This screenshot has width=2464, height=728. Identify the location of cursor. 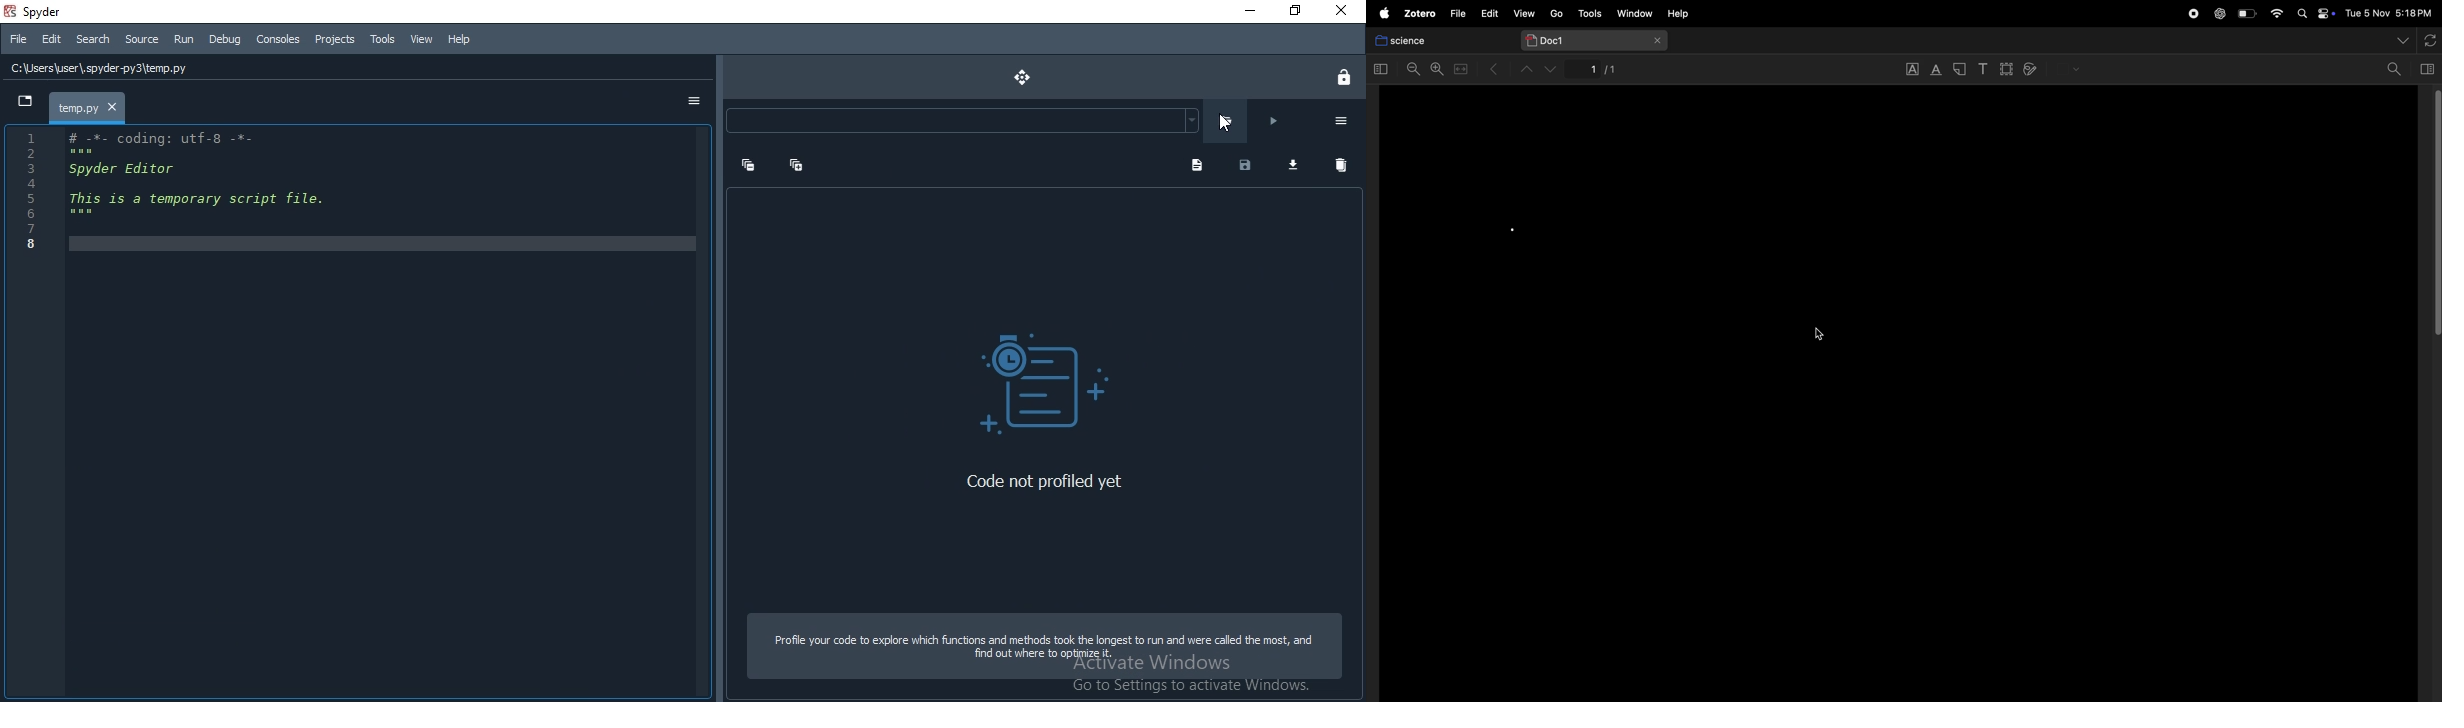
(1821, 335).